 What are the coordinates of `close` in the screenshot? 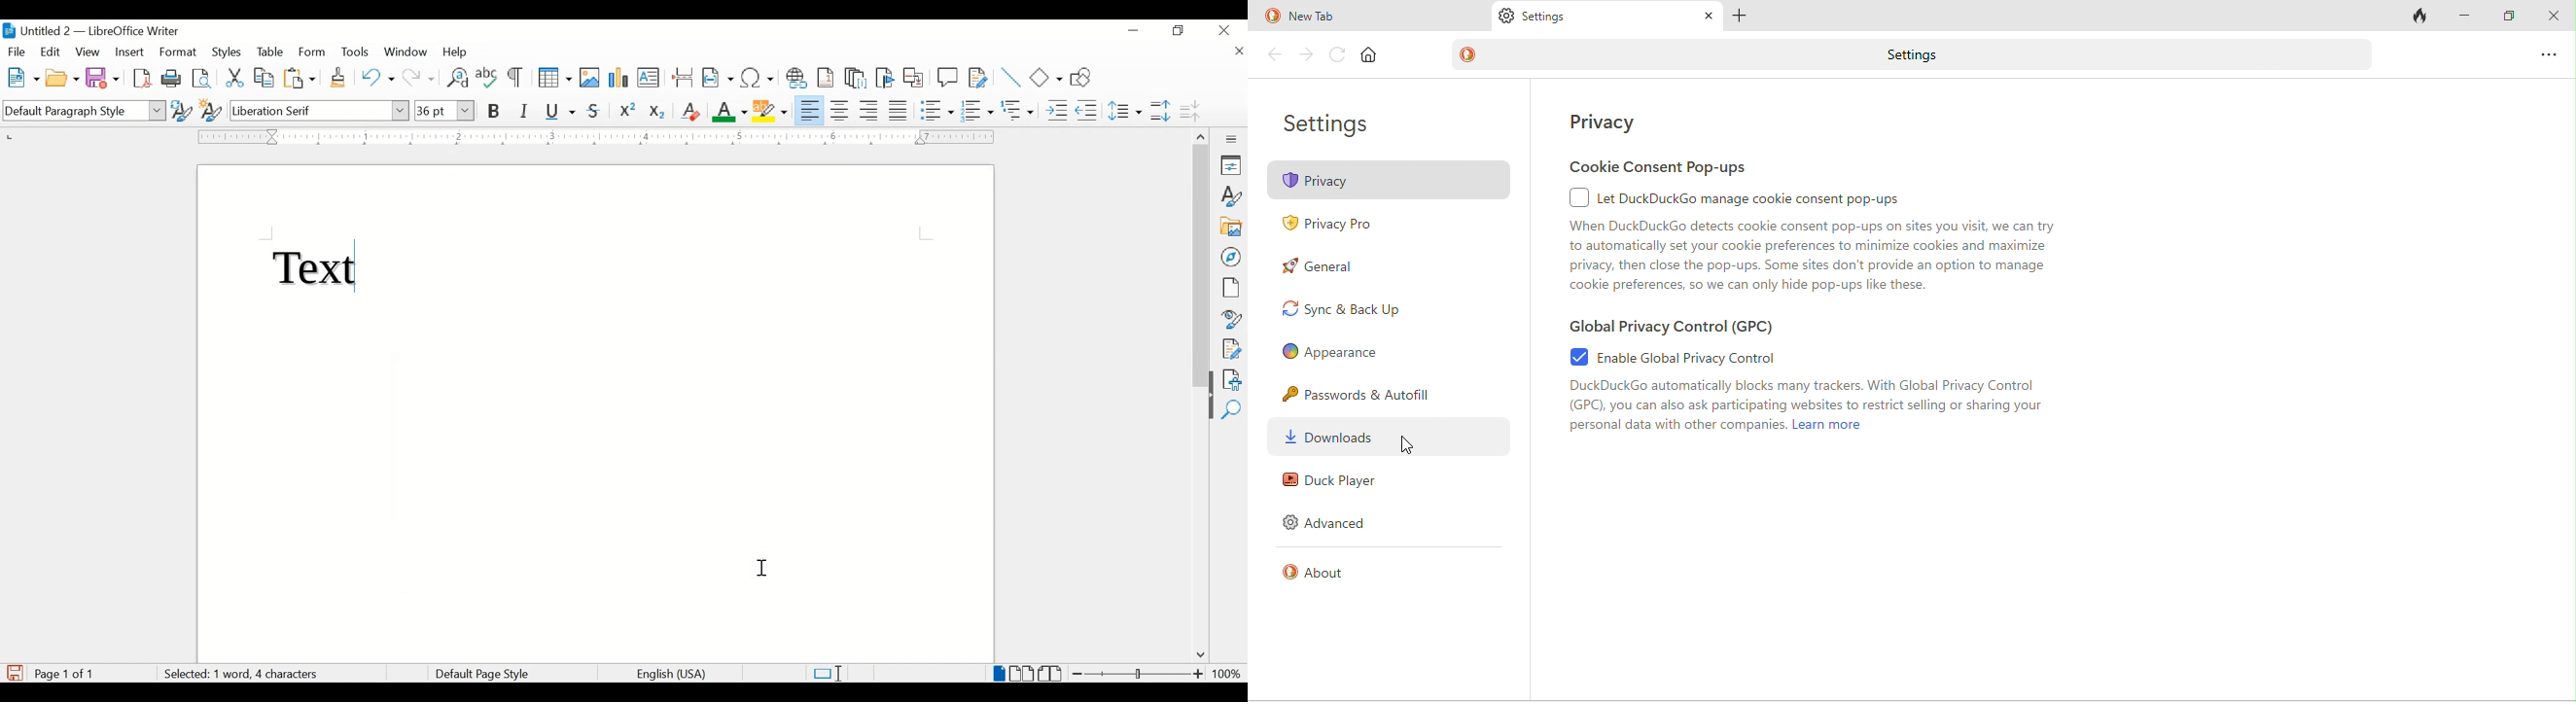 It's located at (1238, 53).